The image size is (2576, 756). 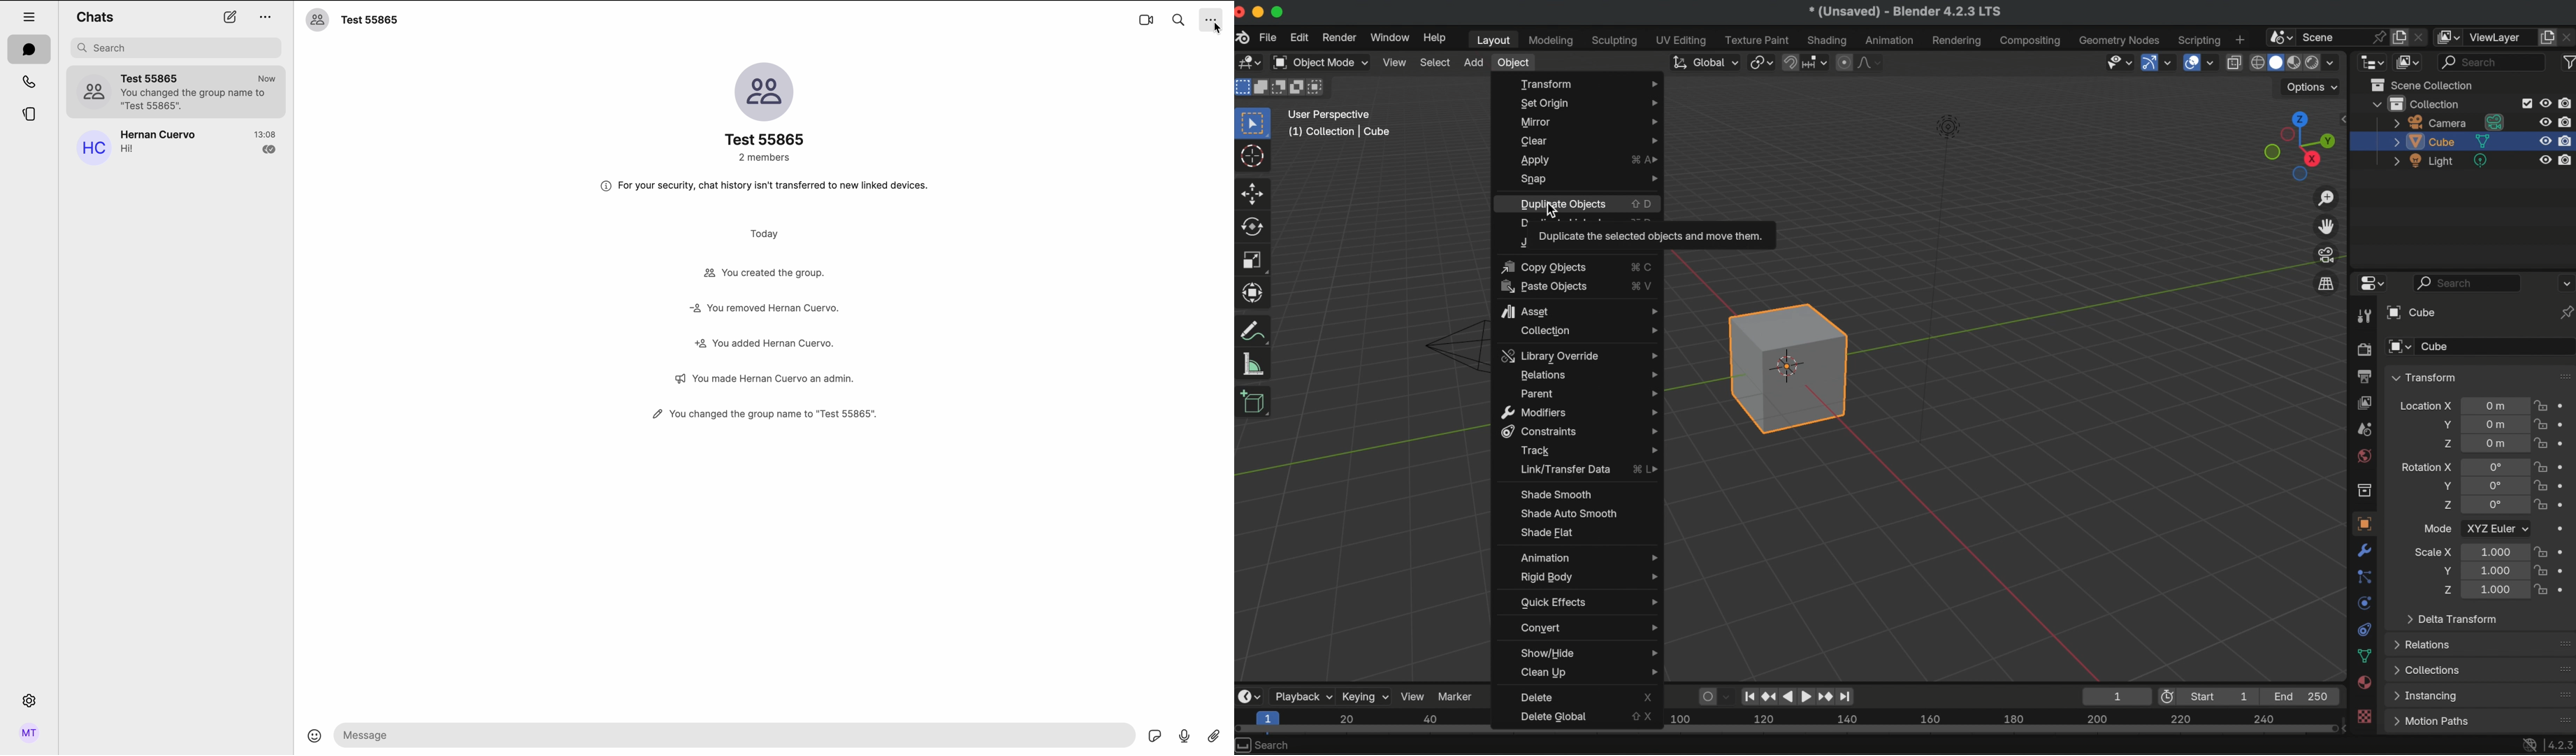 I want to click on hide in viewport, so click(x=2545, y=101).